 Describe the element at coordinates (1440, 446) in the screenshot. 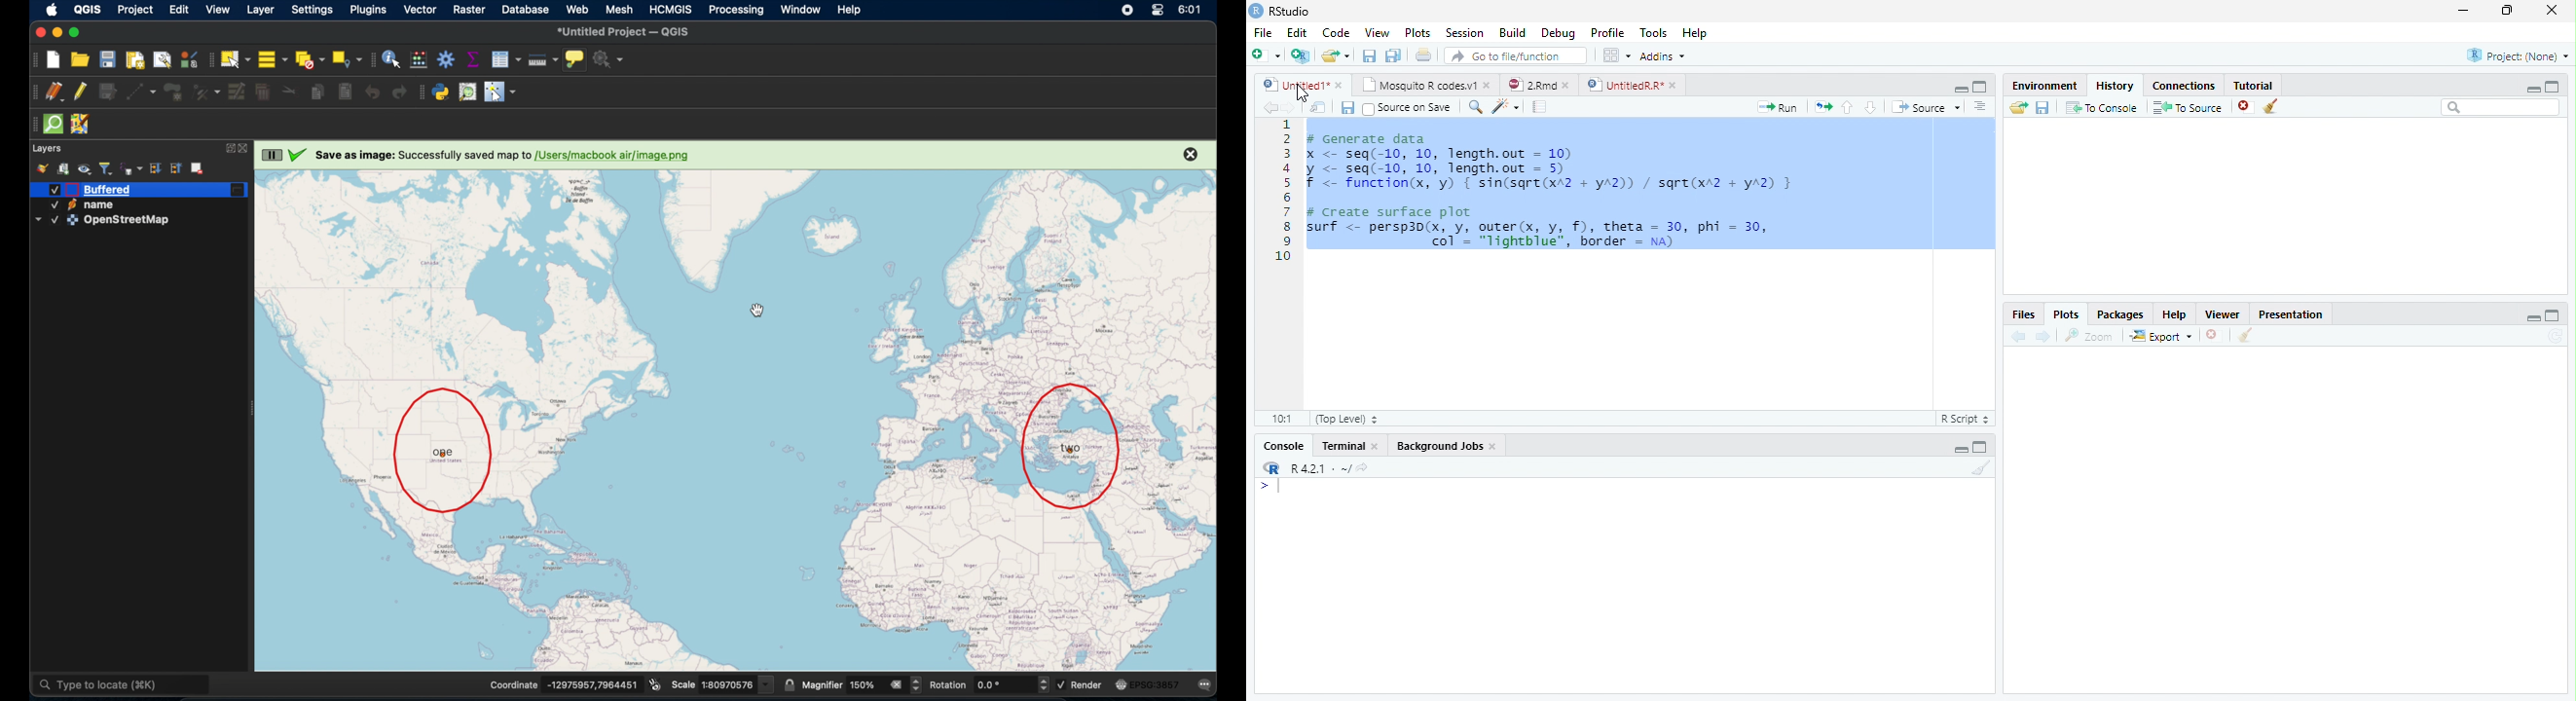

I see `Background Jobs` at that location.